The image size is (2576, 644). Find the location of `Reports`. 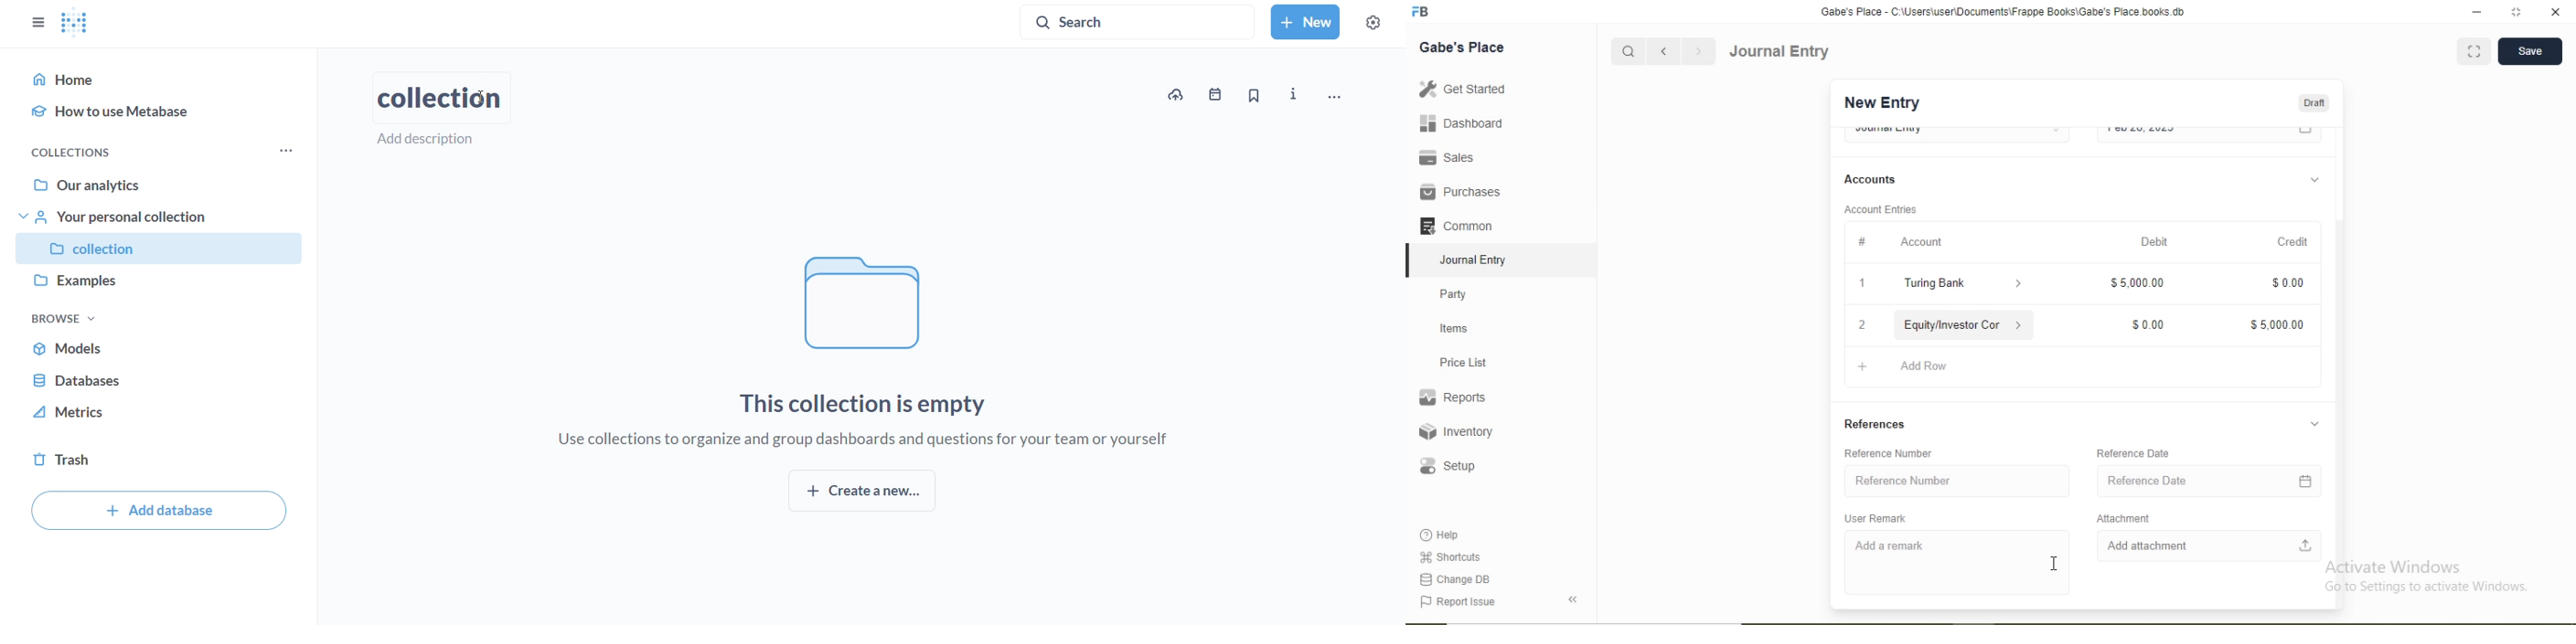

Reports is located at coordinates (1452, 397).